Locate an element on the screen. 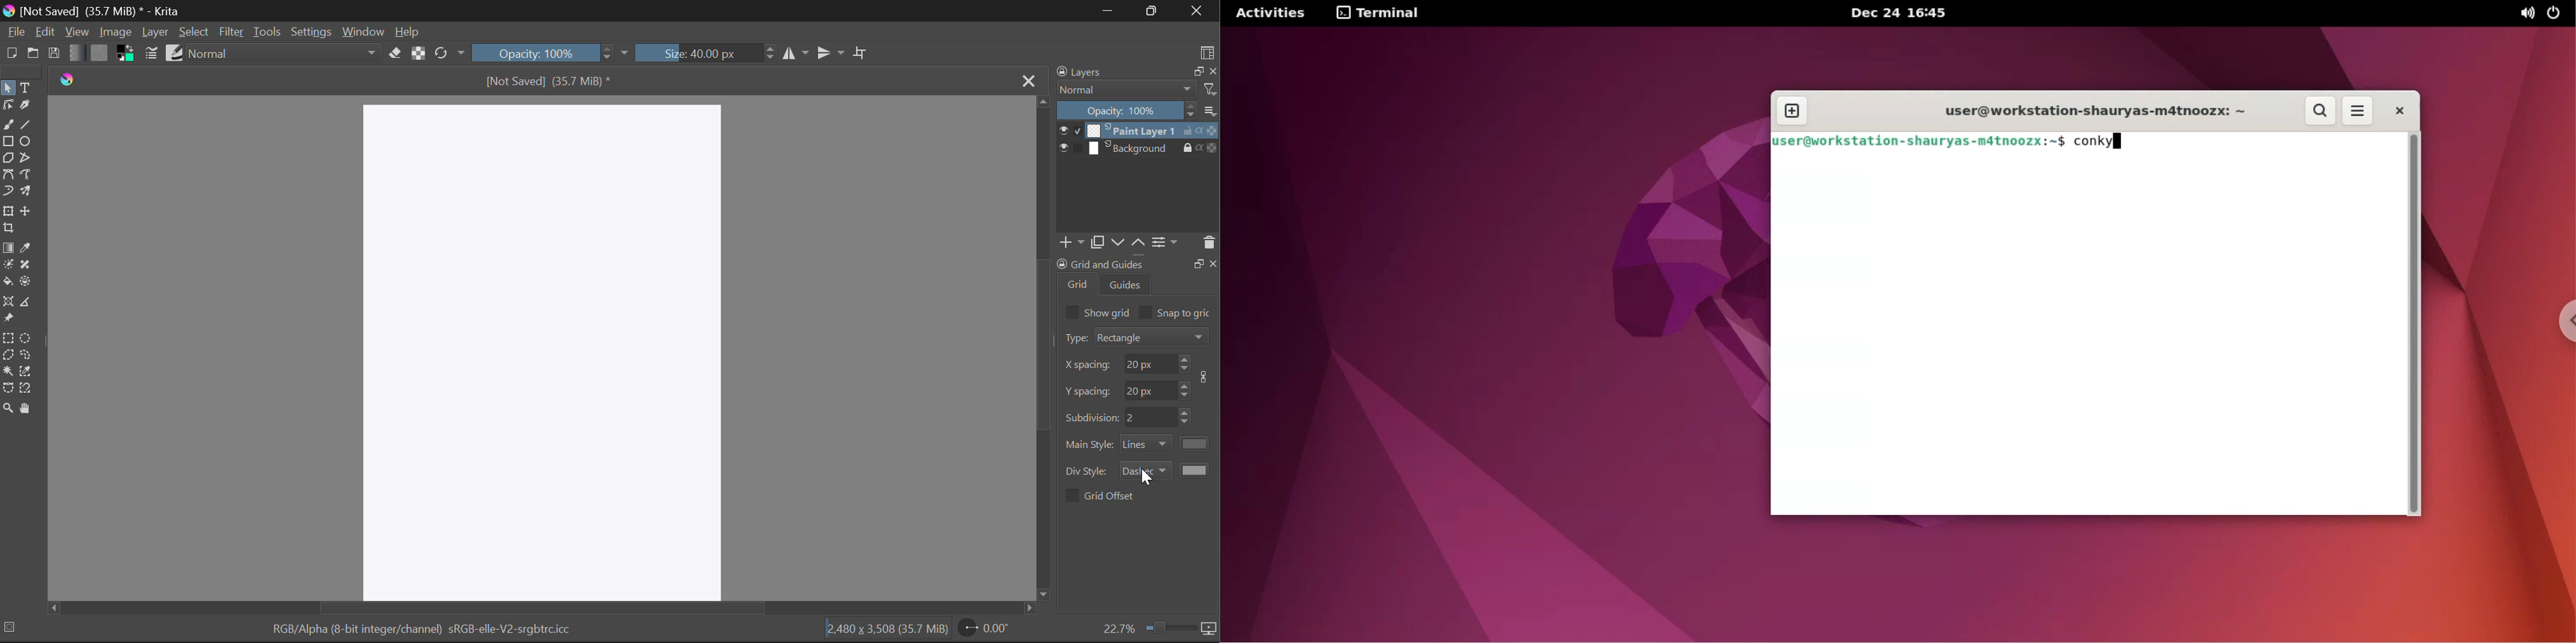 This screenshot has width=2576, height=644. Close is located at coordinates (1027, 79).